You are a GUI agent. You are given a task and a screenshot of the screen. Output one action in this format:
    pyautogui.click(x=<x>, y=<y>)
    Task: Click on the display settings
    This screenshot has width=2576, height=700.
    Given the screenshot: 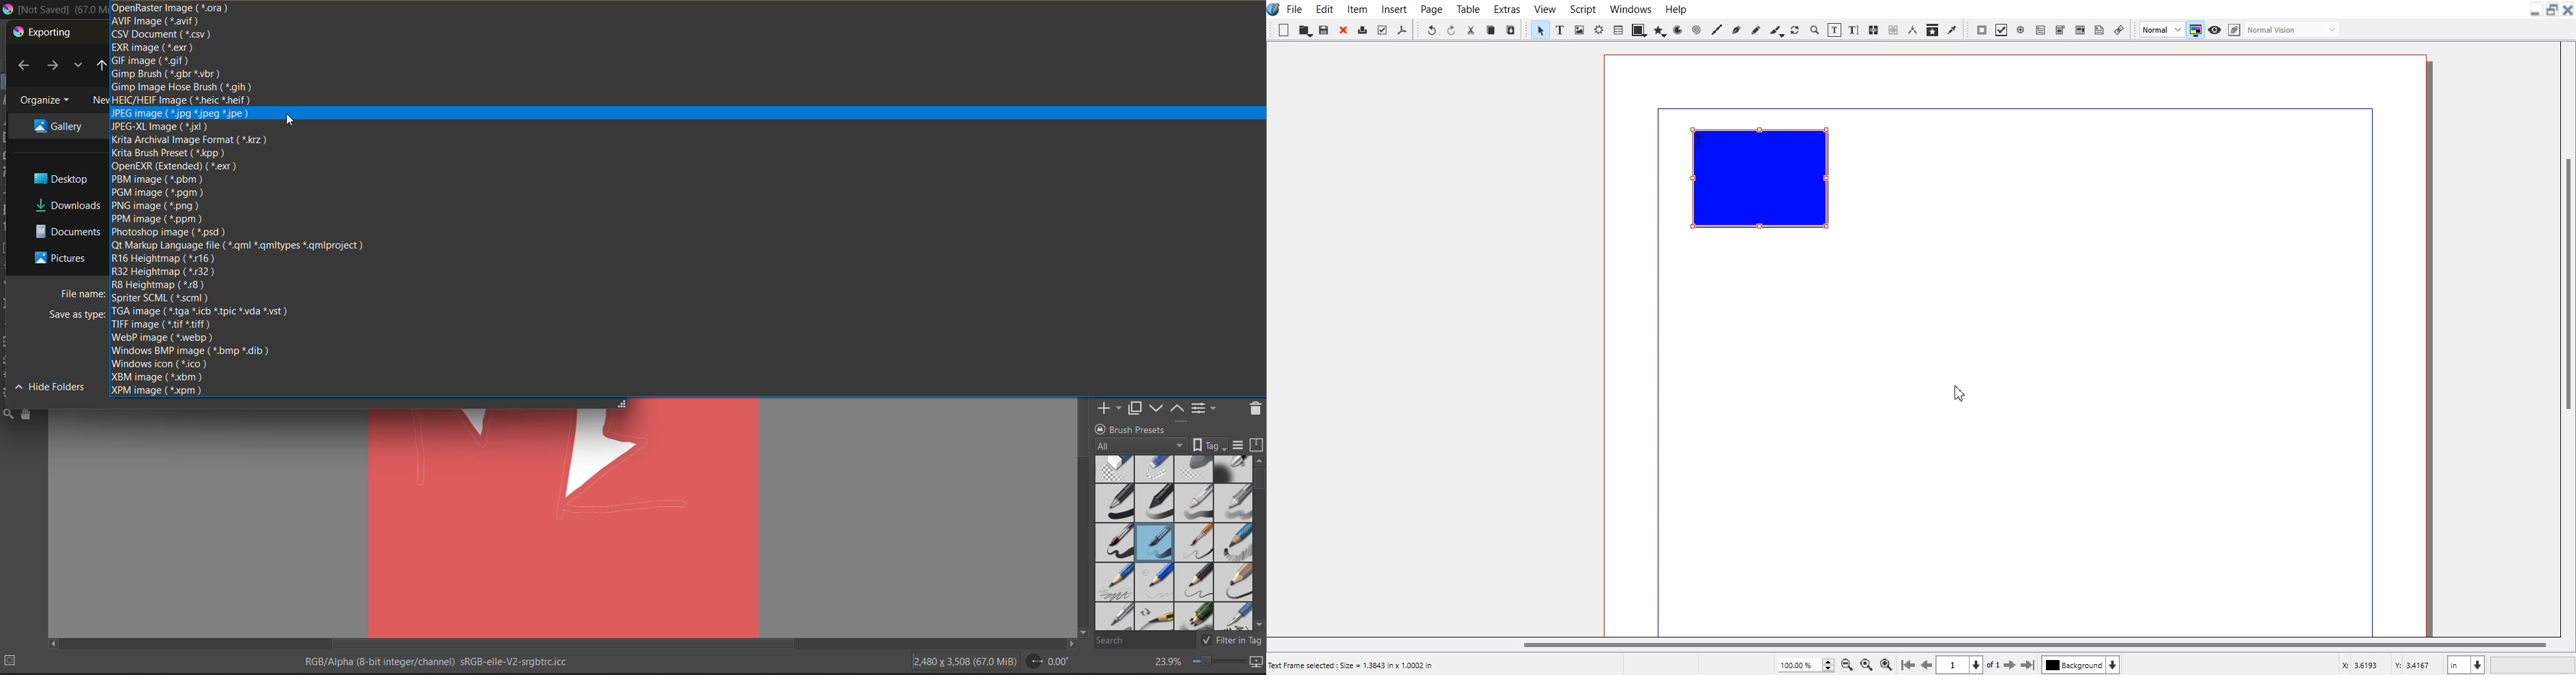 What is the action you would take?
    pyautogui.click(x=1241, y=446)
    